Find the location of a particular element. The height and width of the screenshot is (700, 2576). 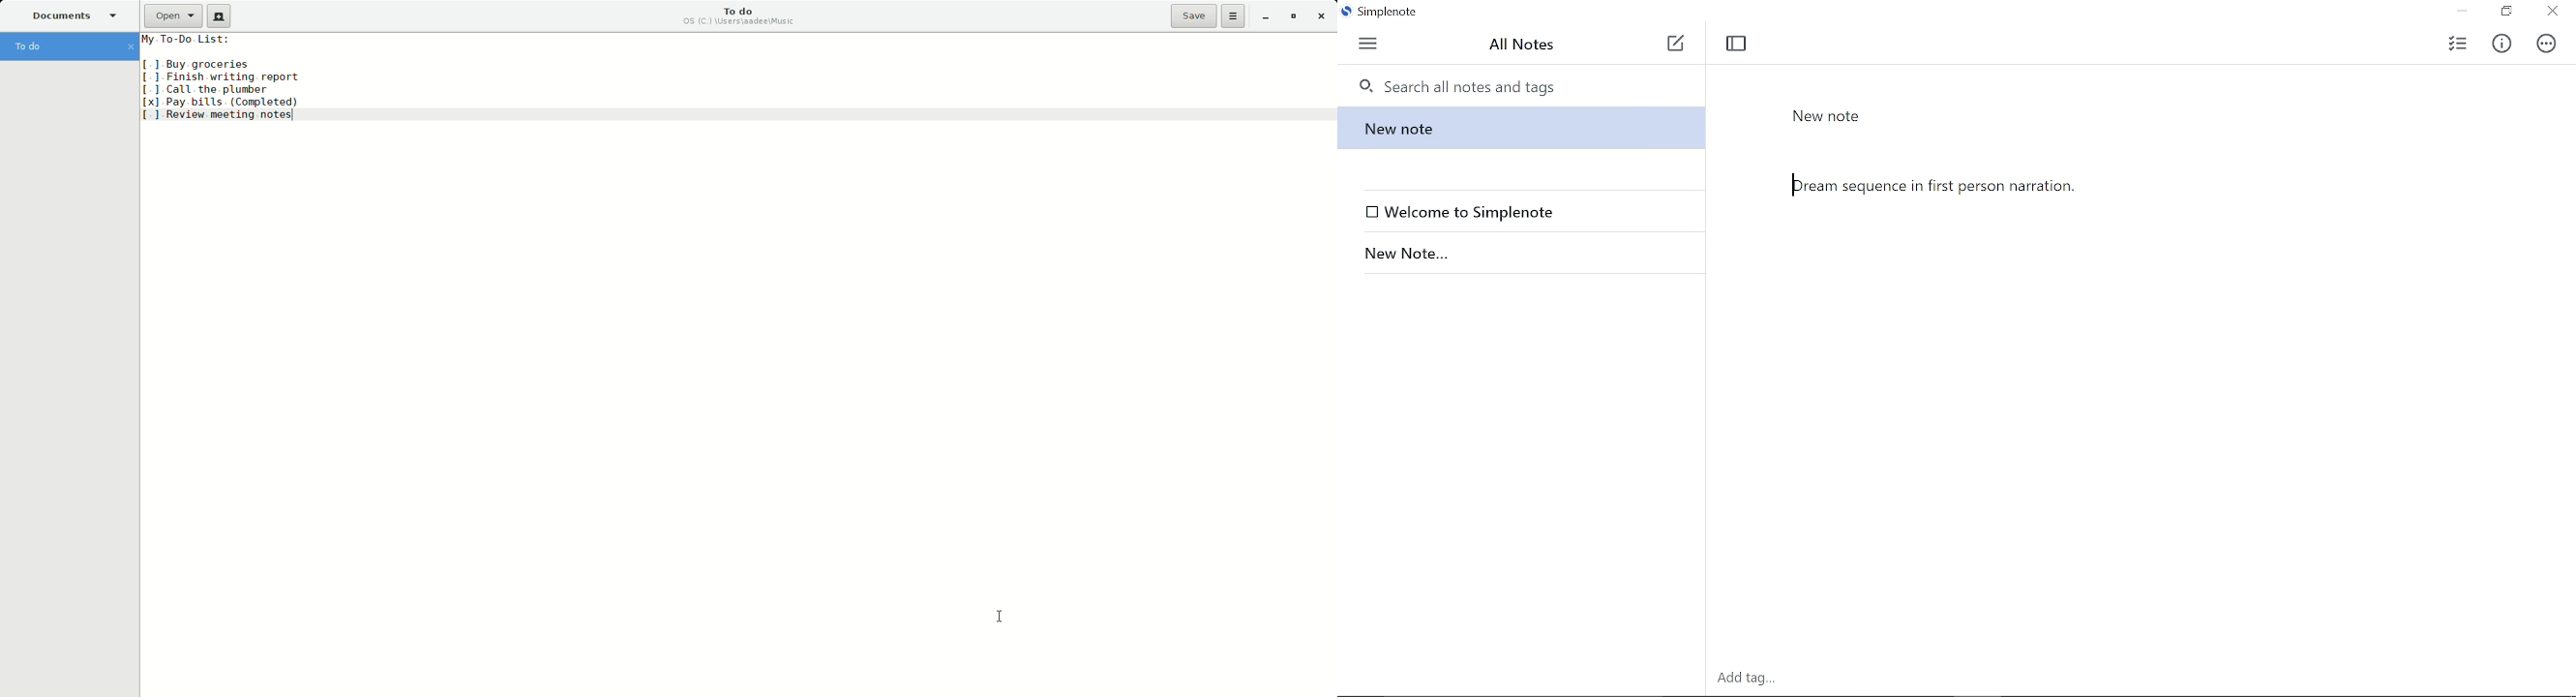

New Note... is located at coordinates (1517, 254).